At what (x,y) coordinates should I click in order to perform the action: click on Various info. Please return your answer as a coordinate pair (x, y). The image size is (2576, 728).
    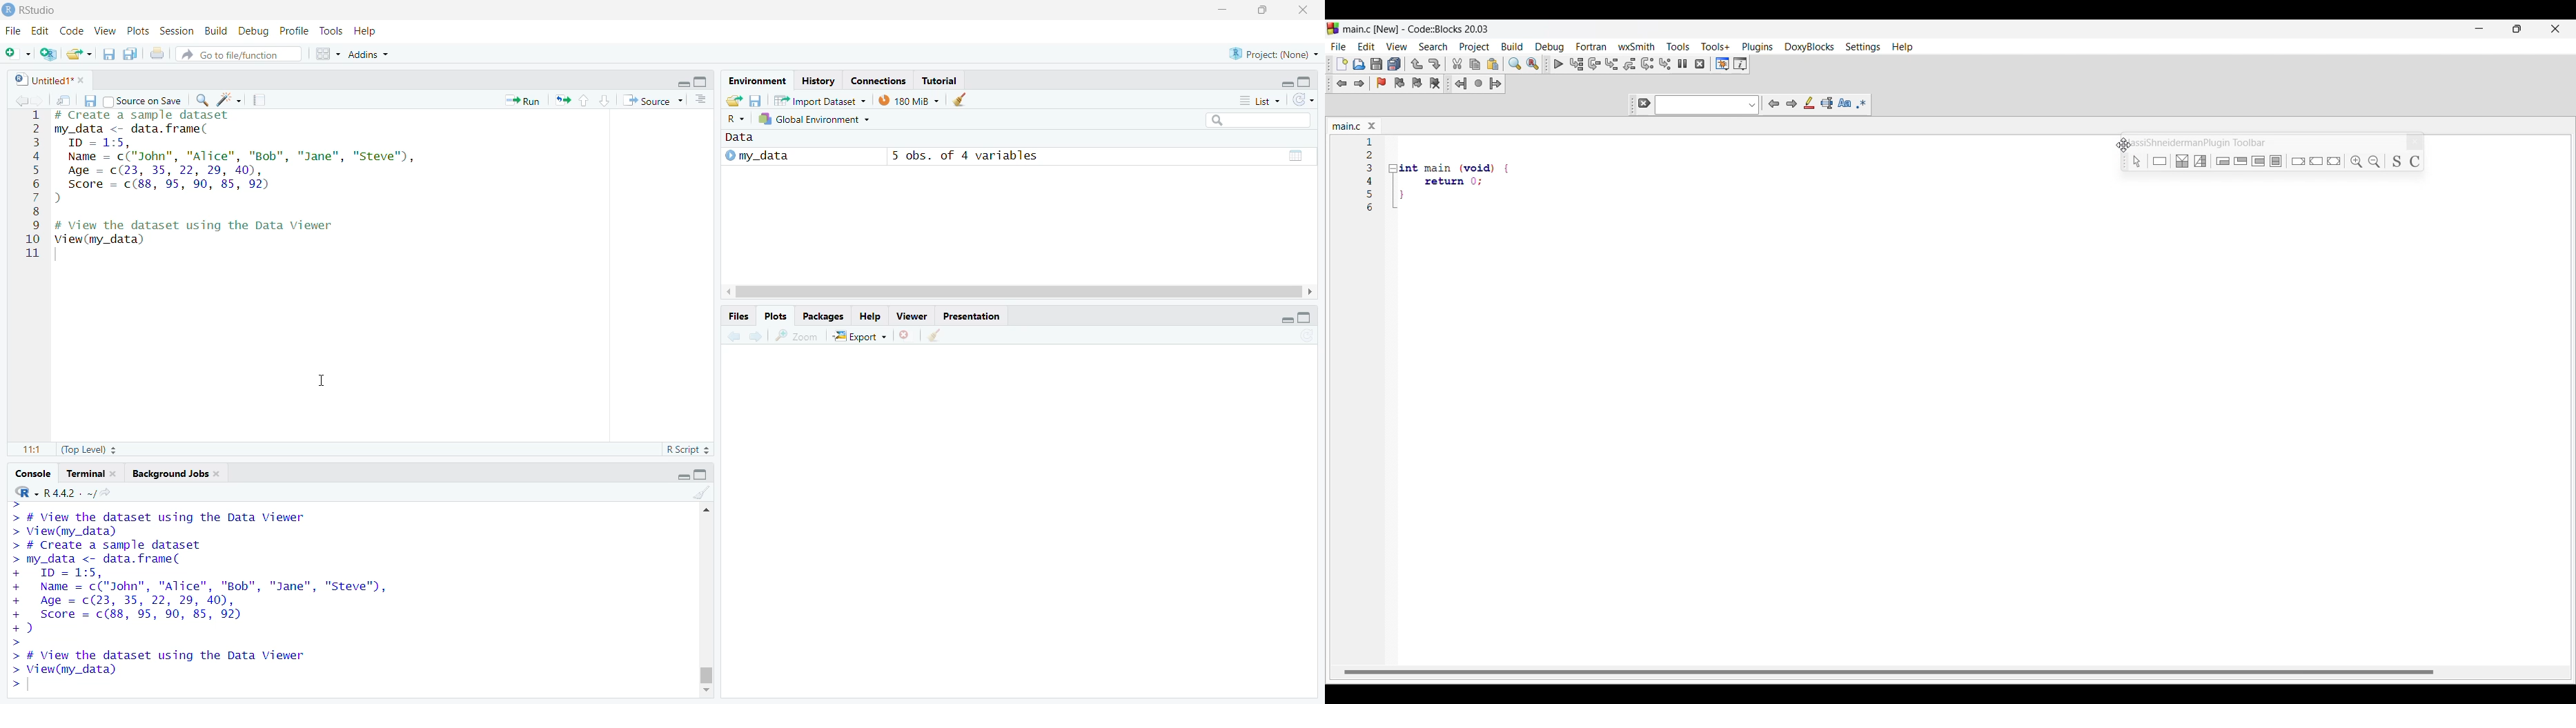
    Looking at the image, I should click on (1741, 64).